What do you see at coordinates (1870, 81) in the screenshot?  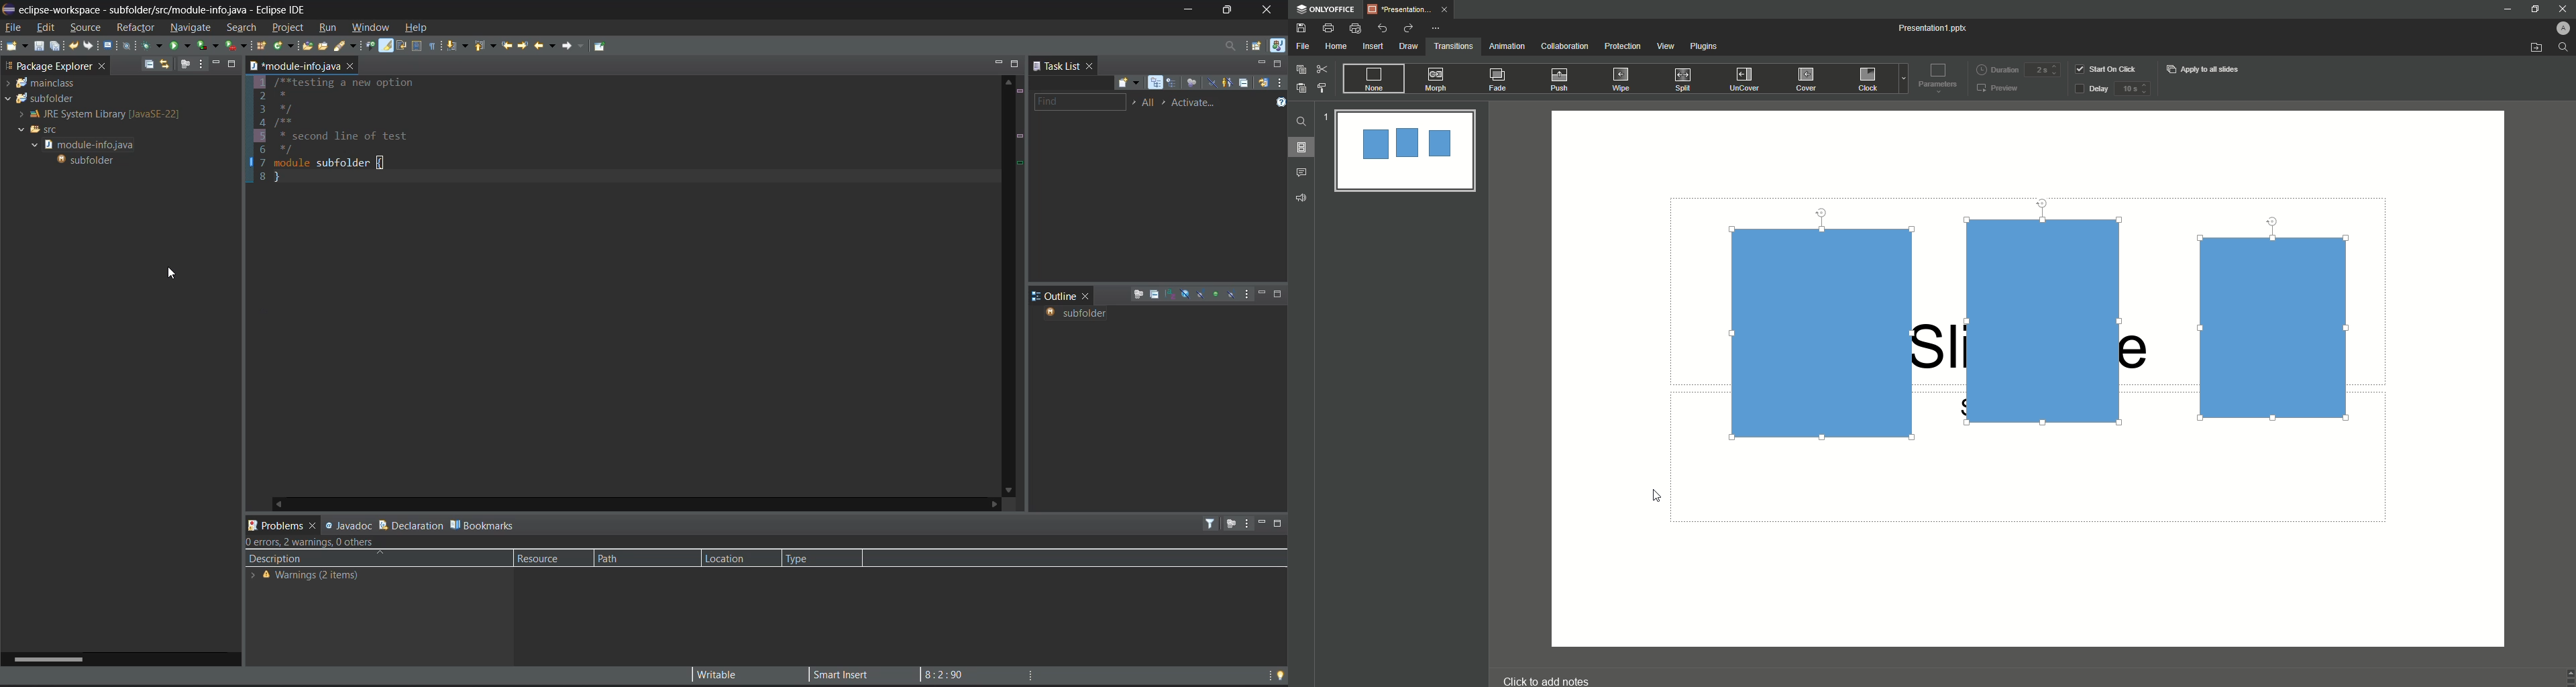 I see `Click` at bounding box center [1870, 81].